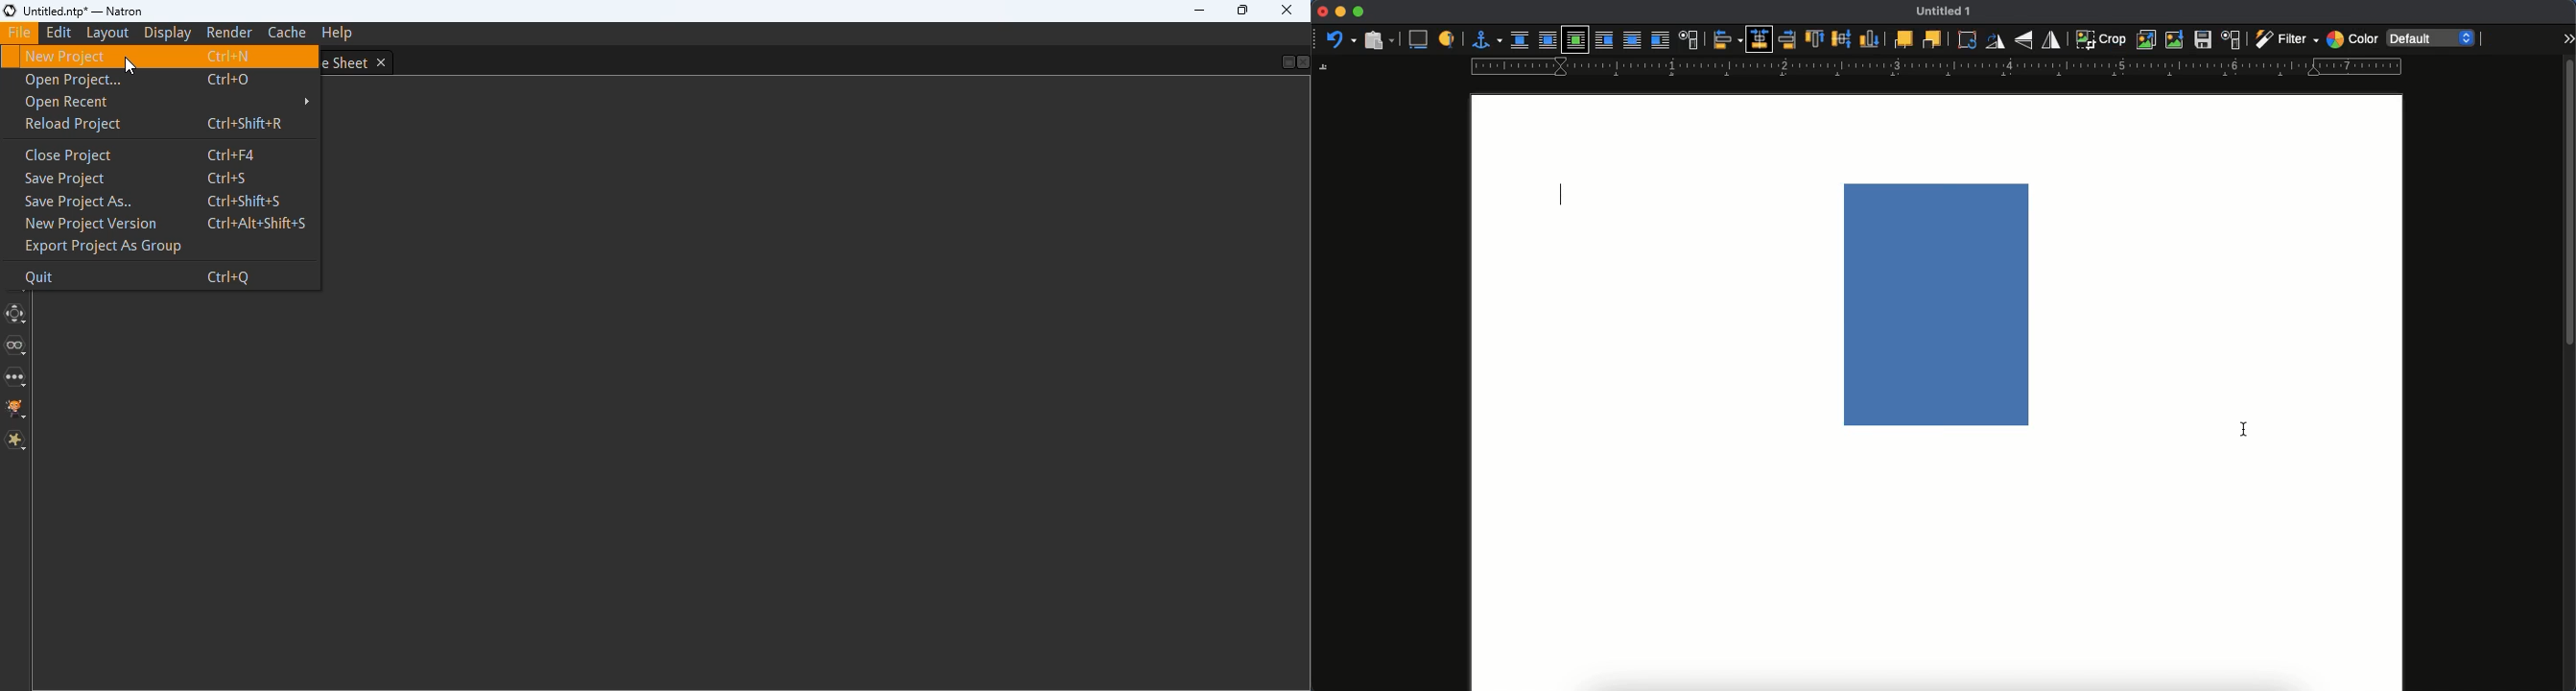 The height and width of the screenshot is (700, 2576). What do you see at coordinates (1939, 310) in the screenshot?
I see `image` at bounding box center [1939, 310].